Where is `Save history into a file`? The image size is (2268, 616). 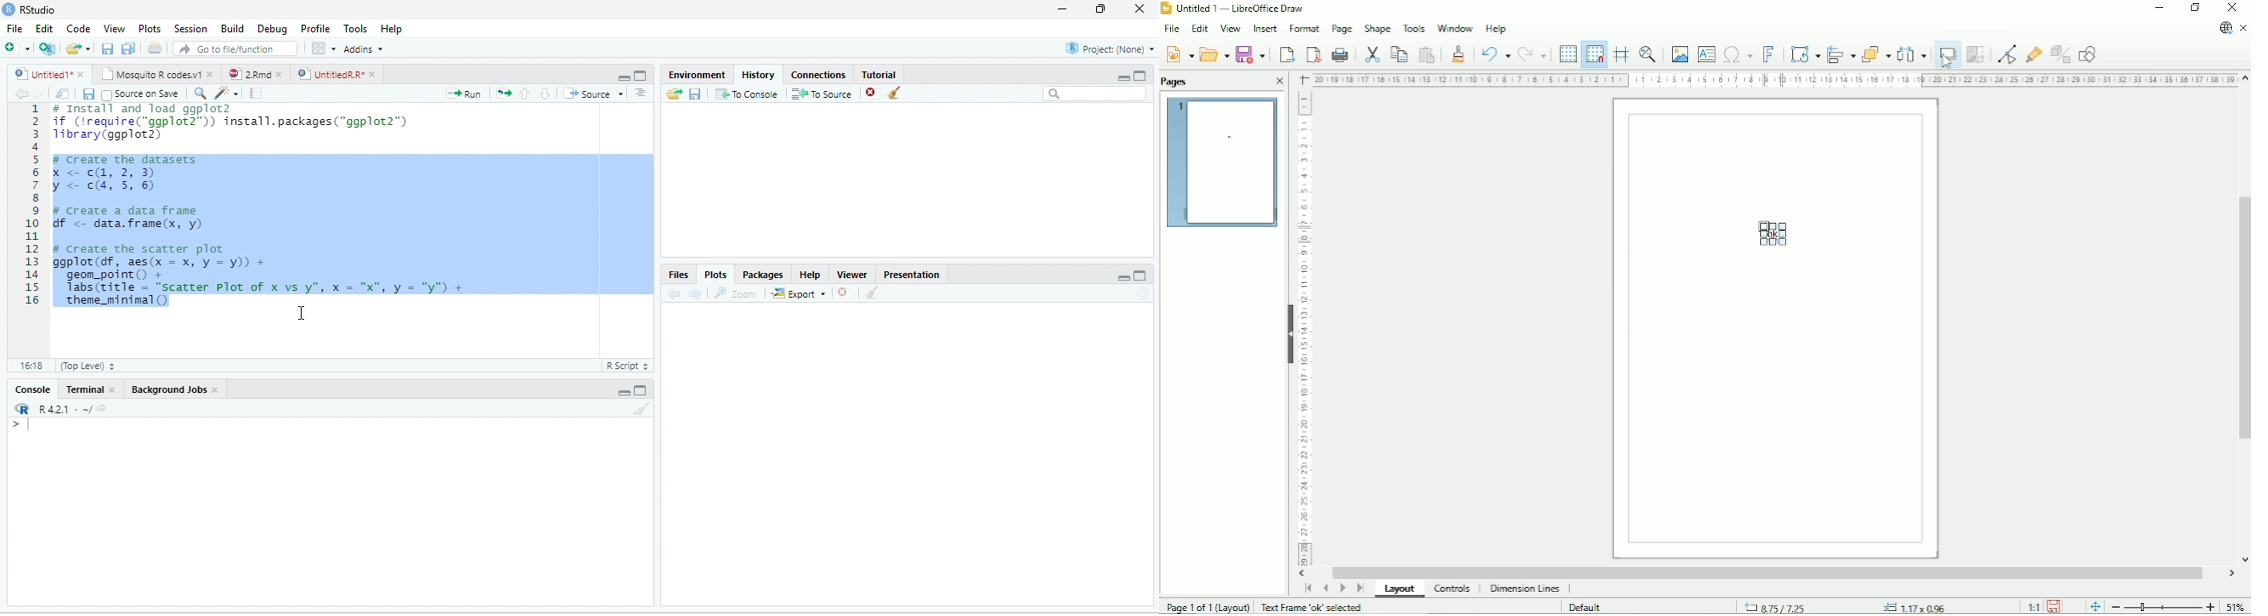 Save history into a file is located at coordinates (696, 94).